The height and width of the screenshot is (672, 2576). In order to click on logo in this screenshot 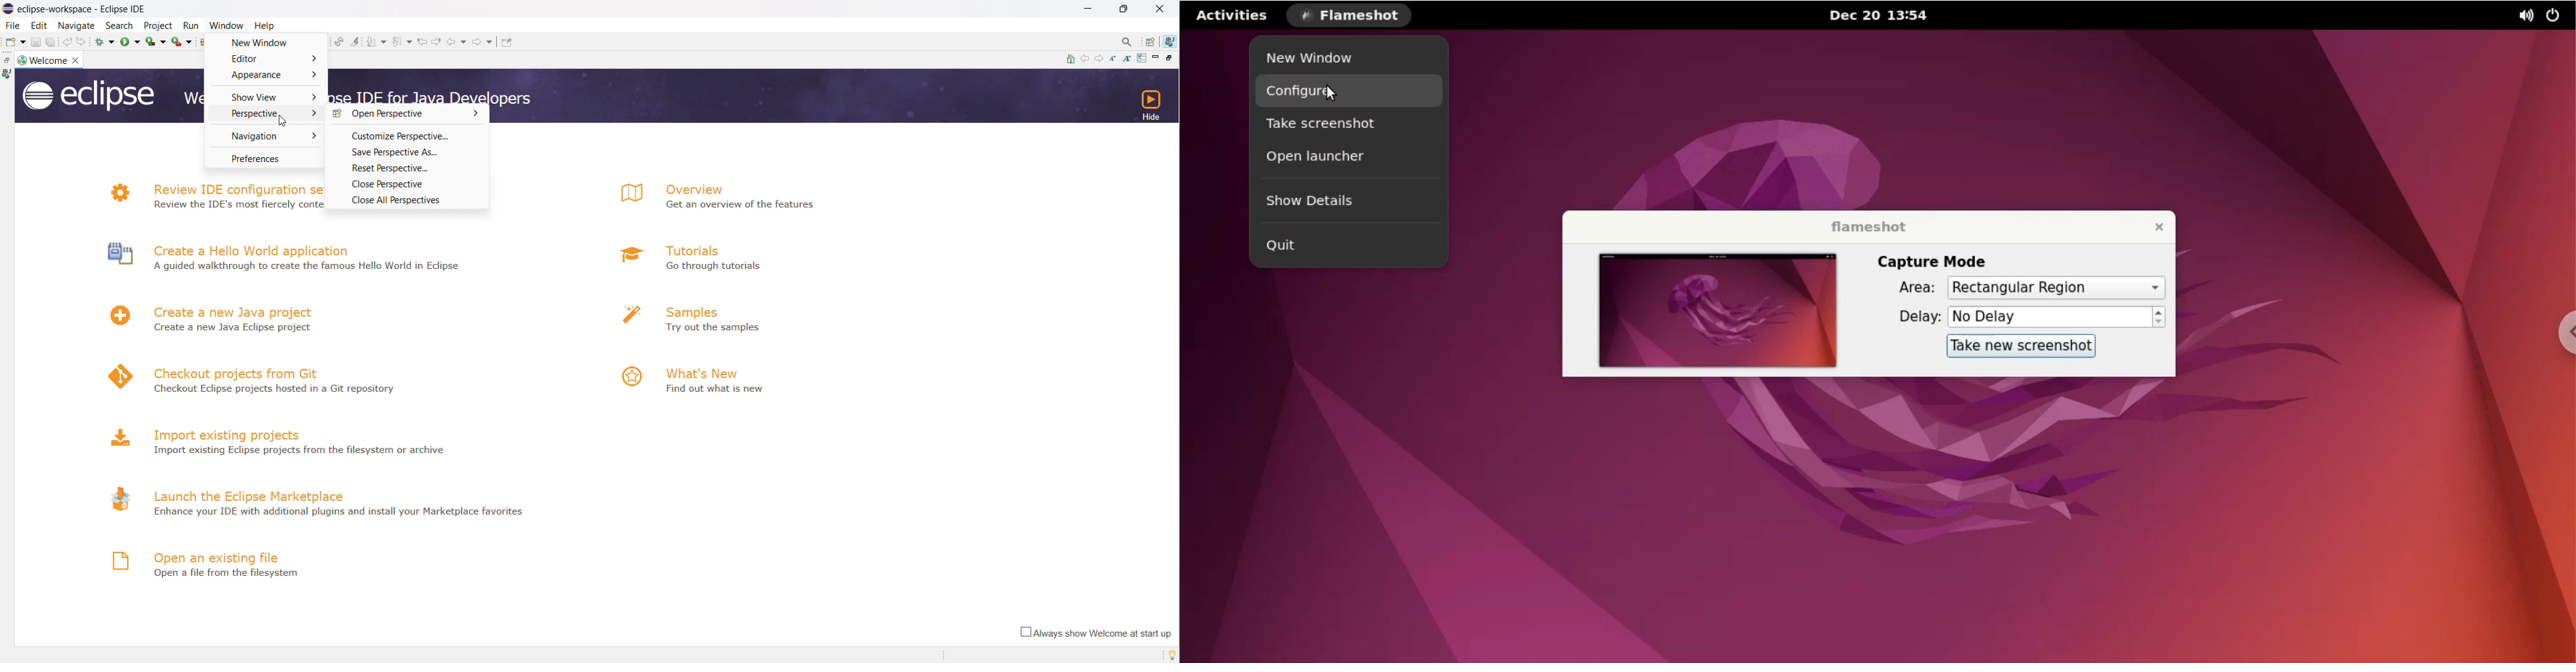, I will do `click(87, 96)`.